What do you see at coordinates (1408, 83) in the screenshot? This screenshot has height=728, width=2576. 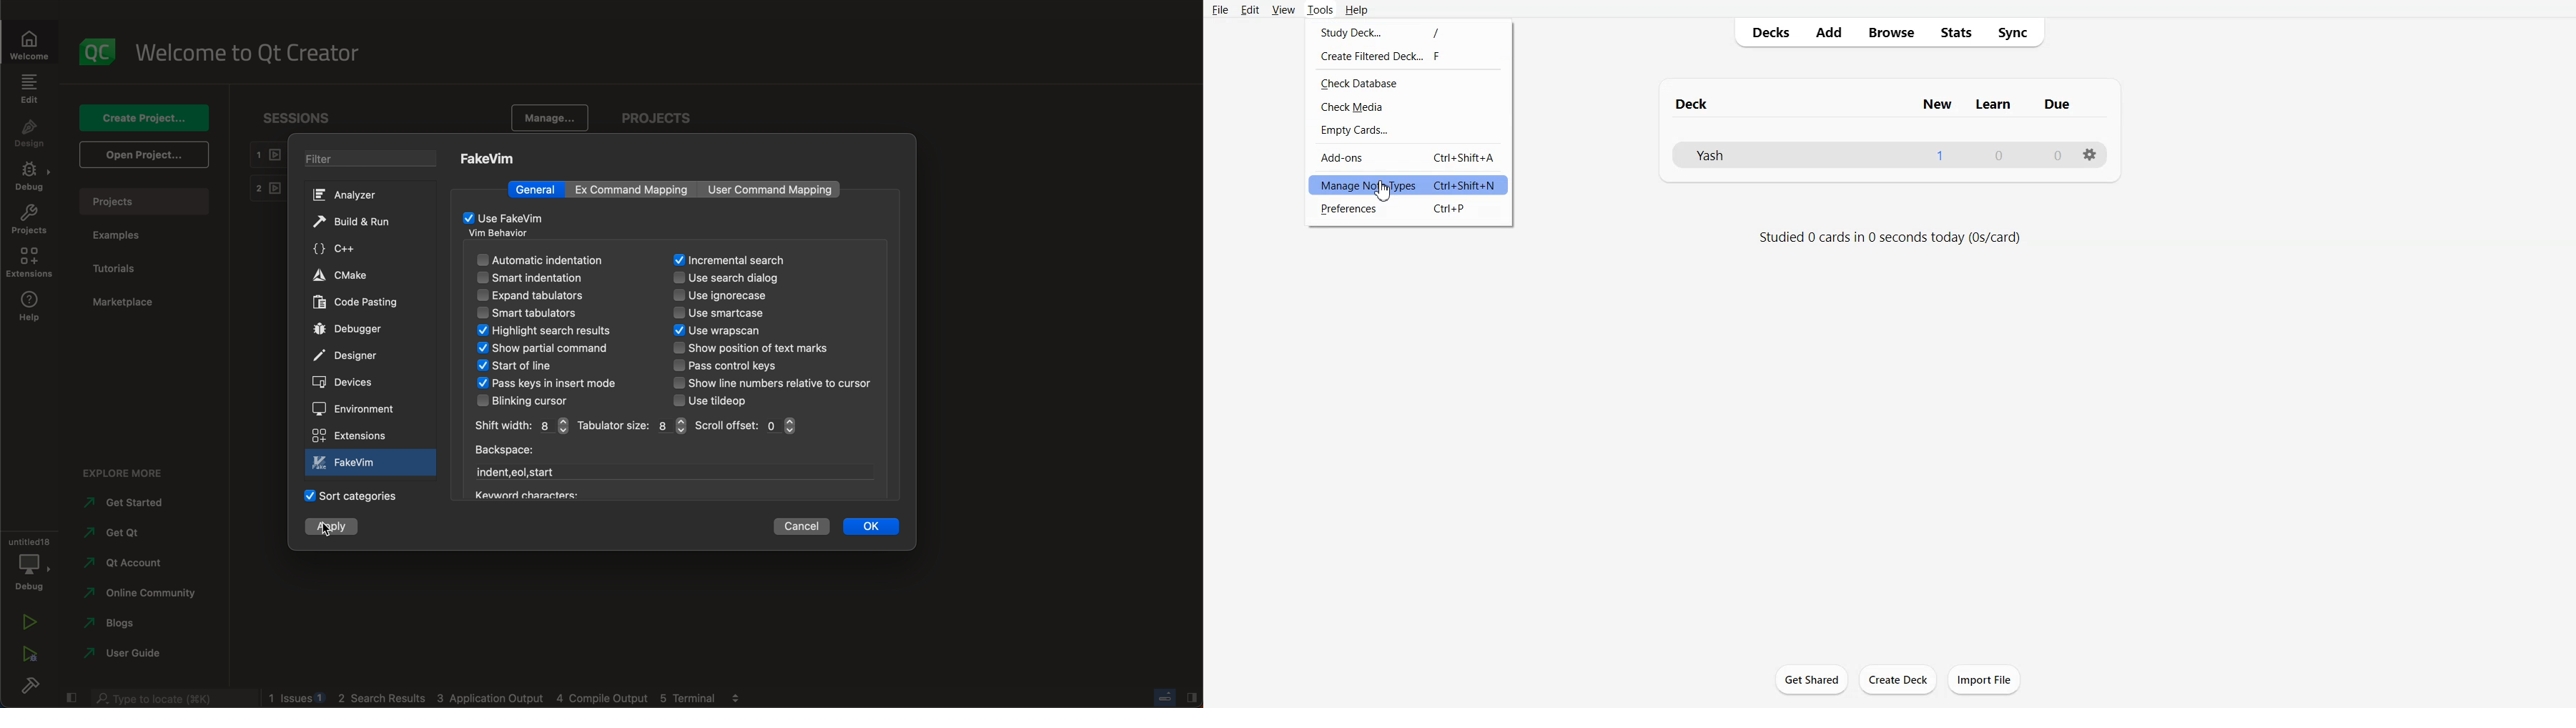 I see `Check Database` at bounding box center [1408, 83].